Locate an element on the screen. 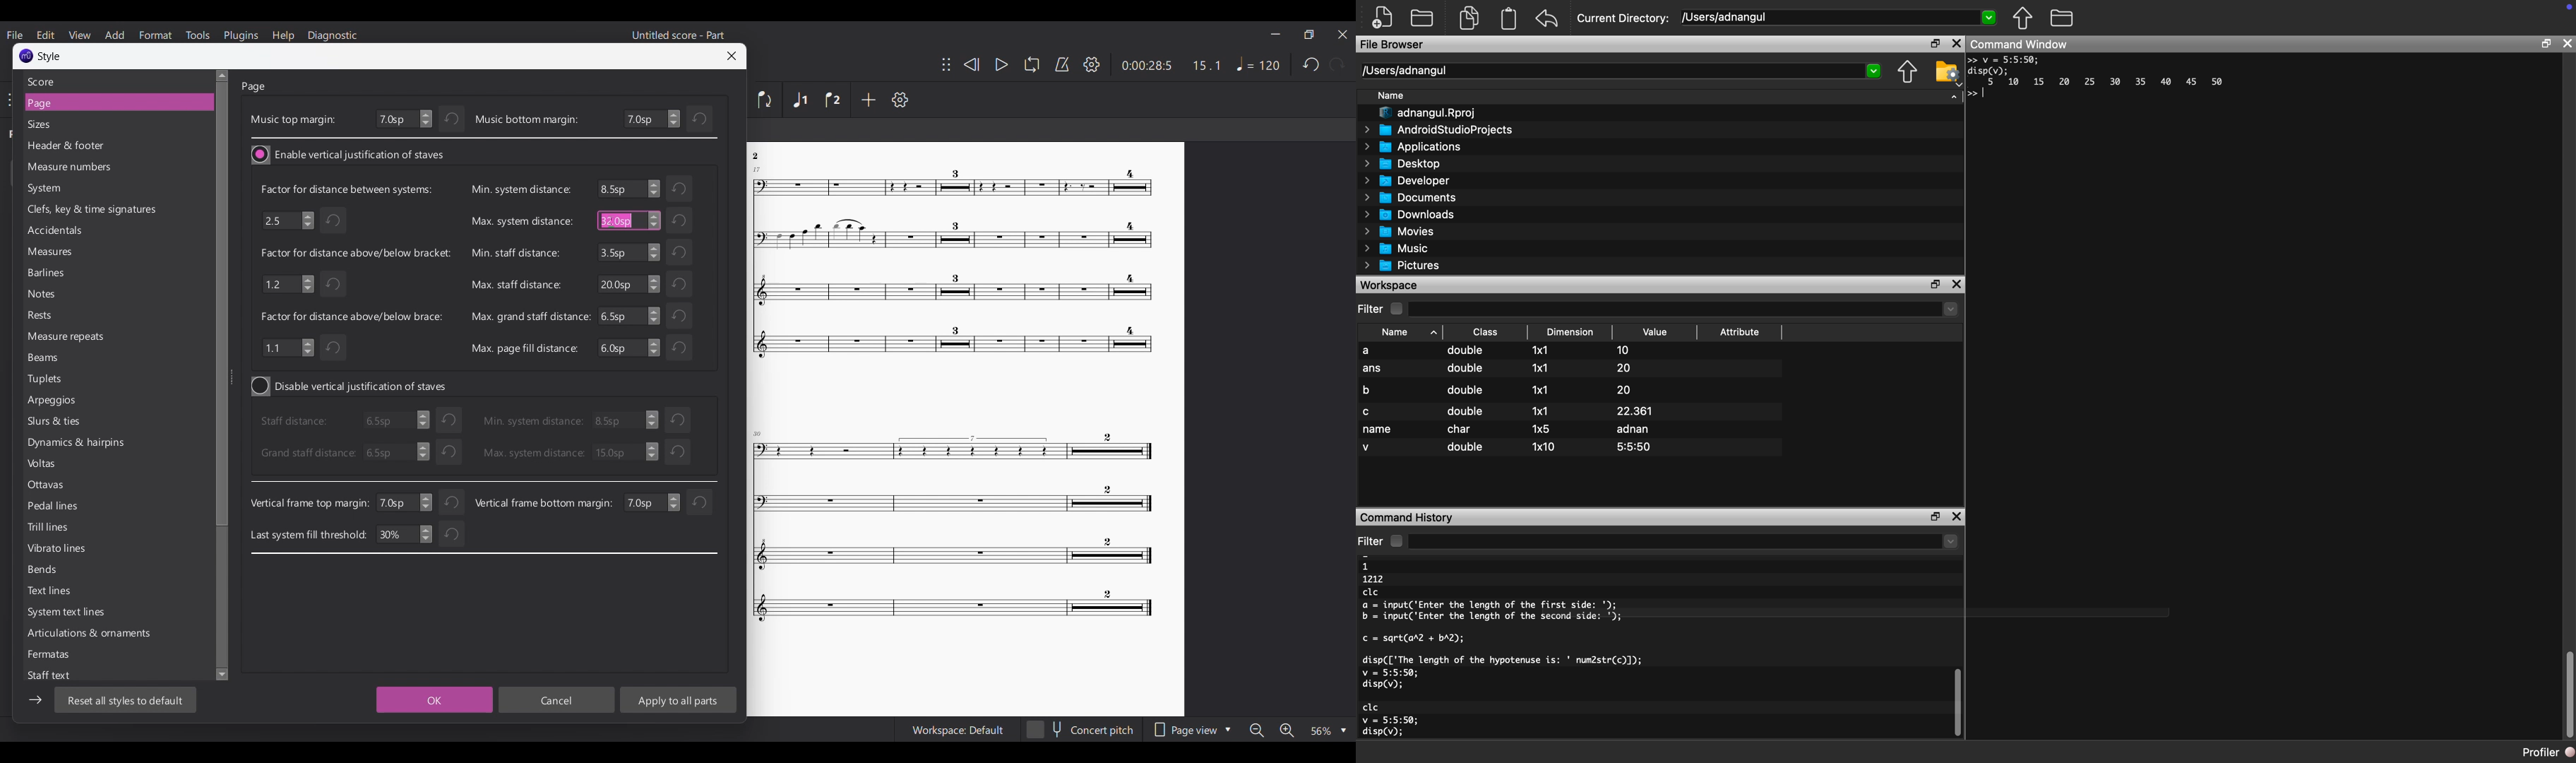 Image resolution: width=2576 pixels, height=784 pixels. 6.5sp is located at coordinates (392, 422).